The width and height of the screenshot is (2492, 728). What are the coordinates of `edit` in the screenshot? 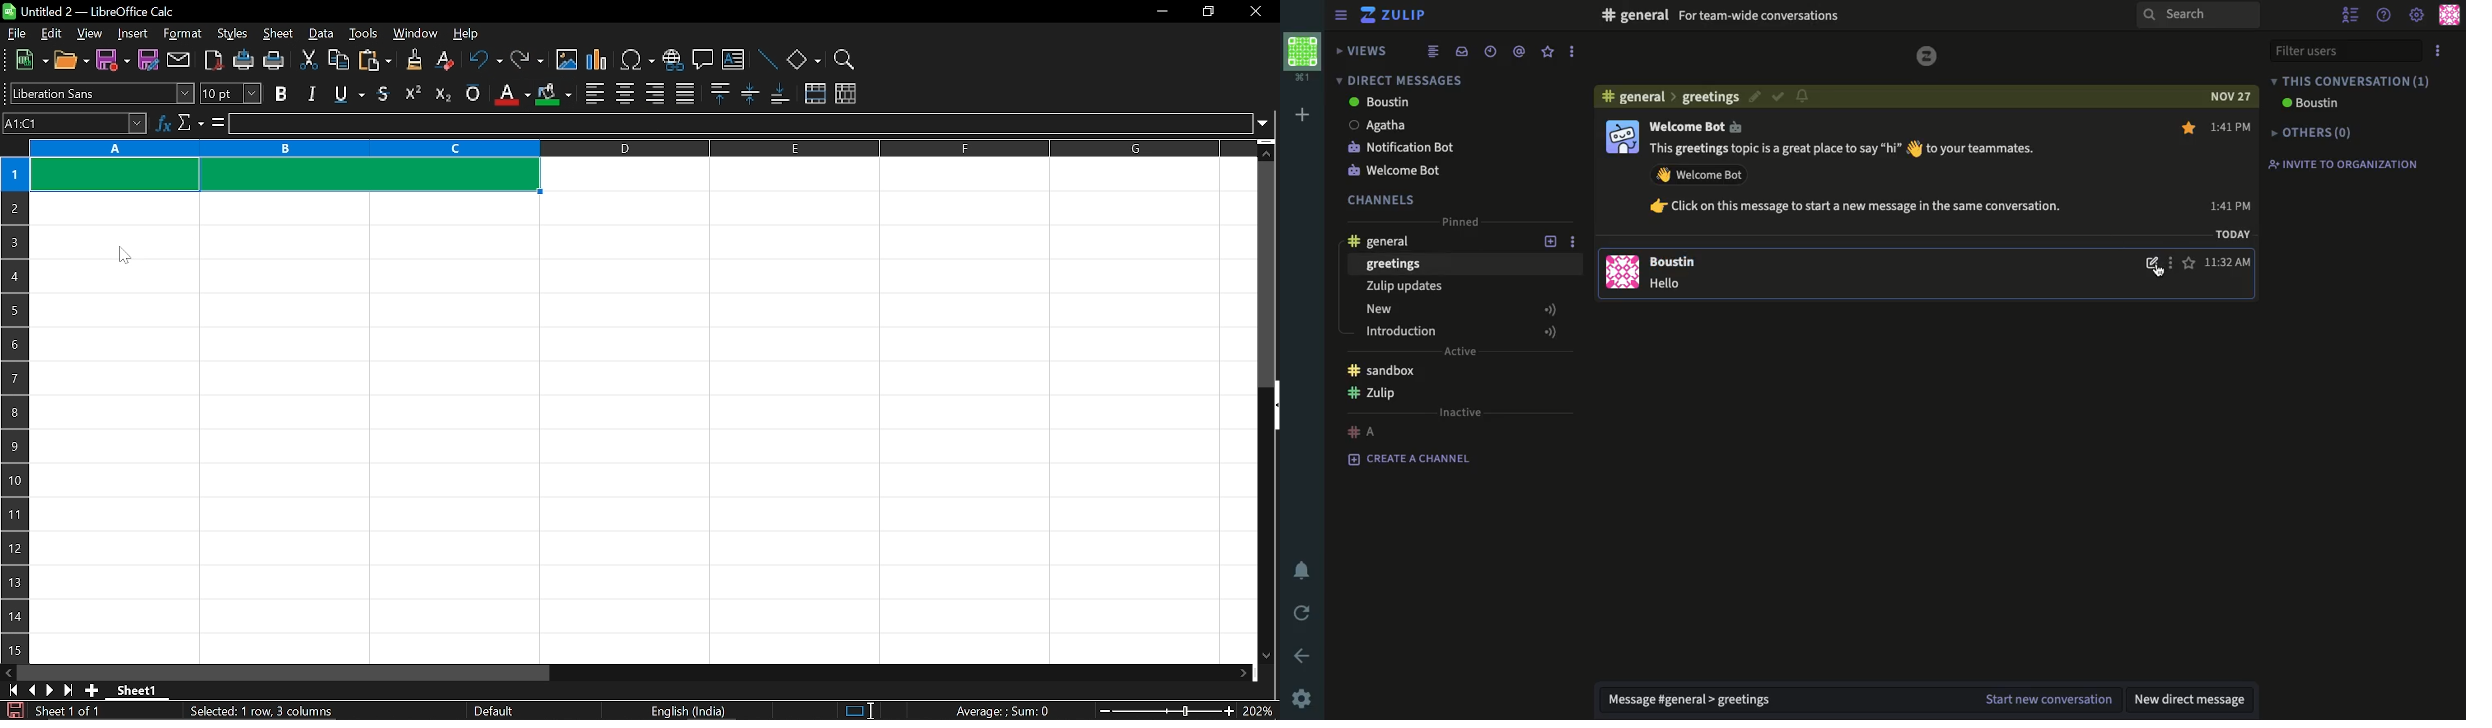 It's located at (48, 34).